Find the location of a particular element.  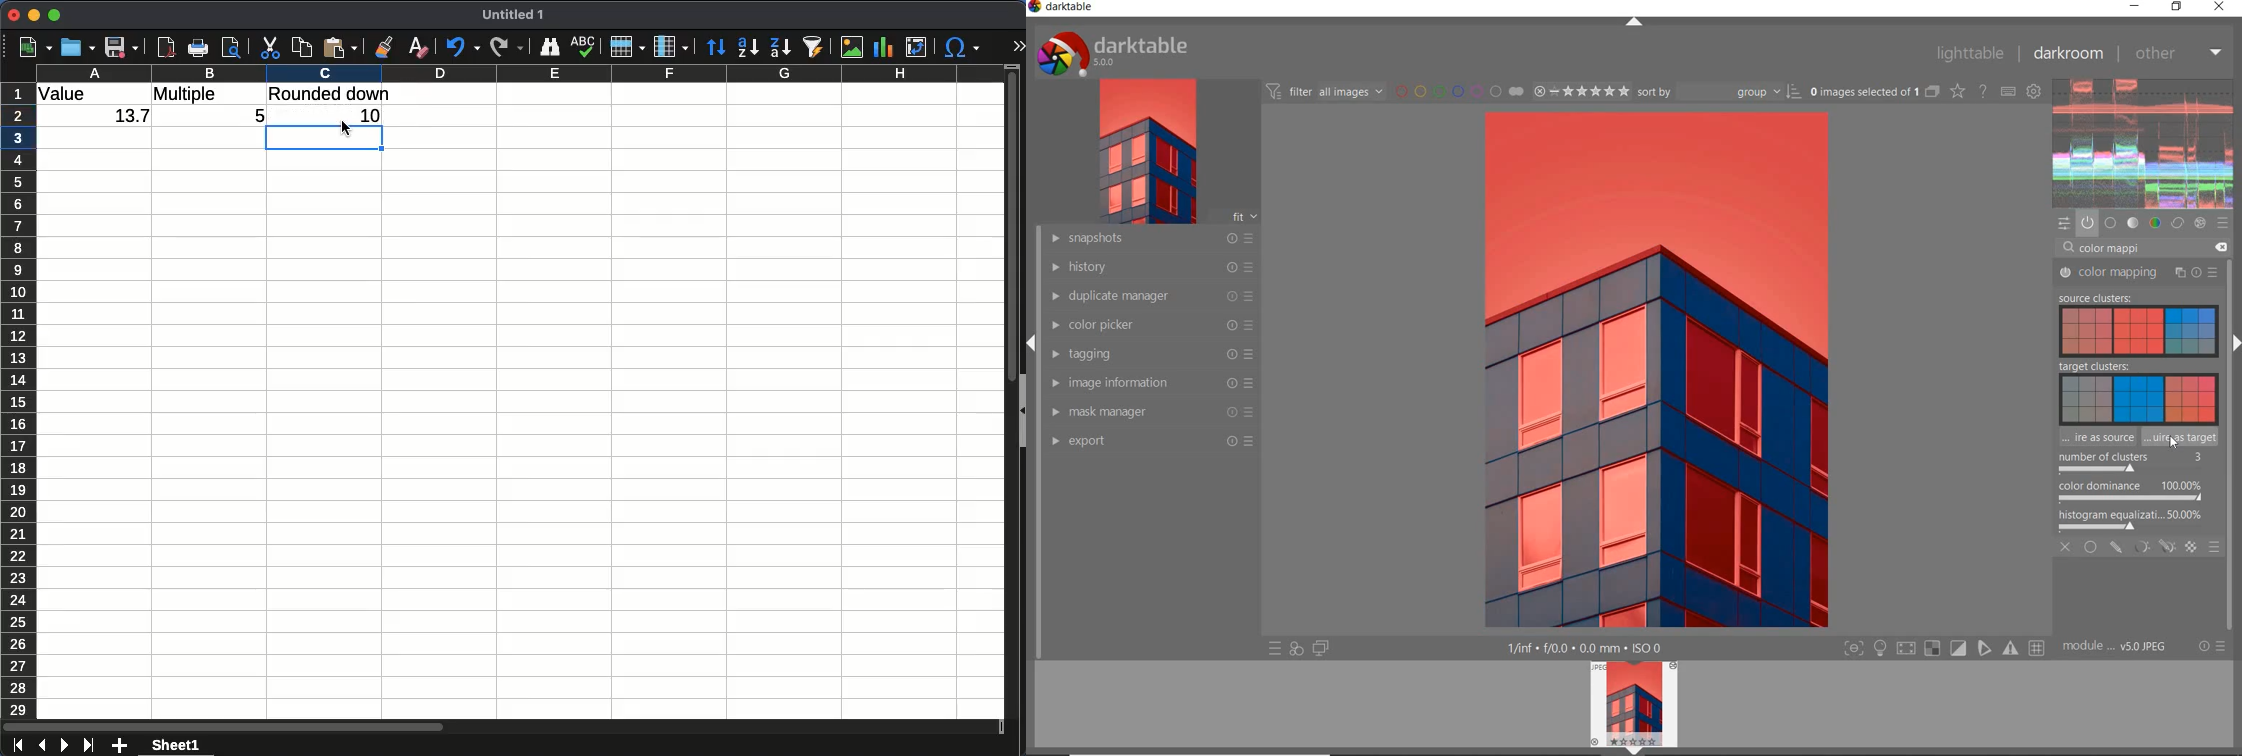

next sheet is located at coordinates (64, 745).